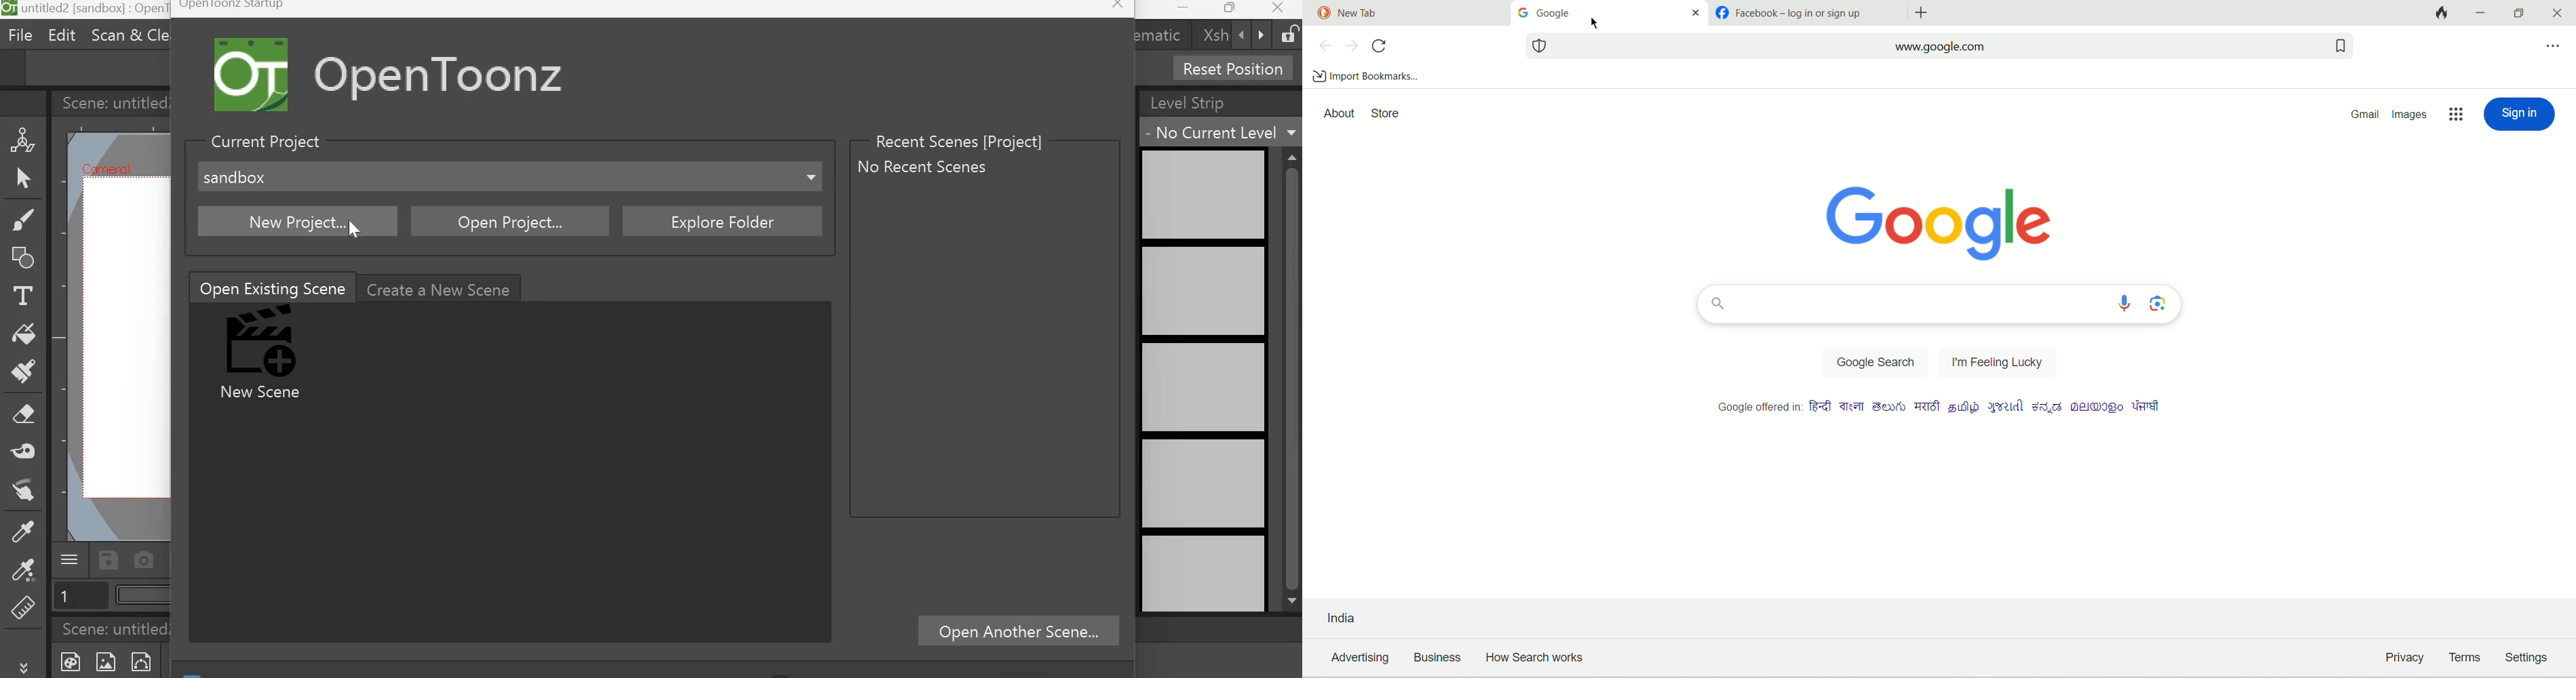 This screenshot has width=2576, height=700. Describe the element at coordinates (1238, 34) in the screenshot. I see `backward` at that location.